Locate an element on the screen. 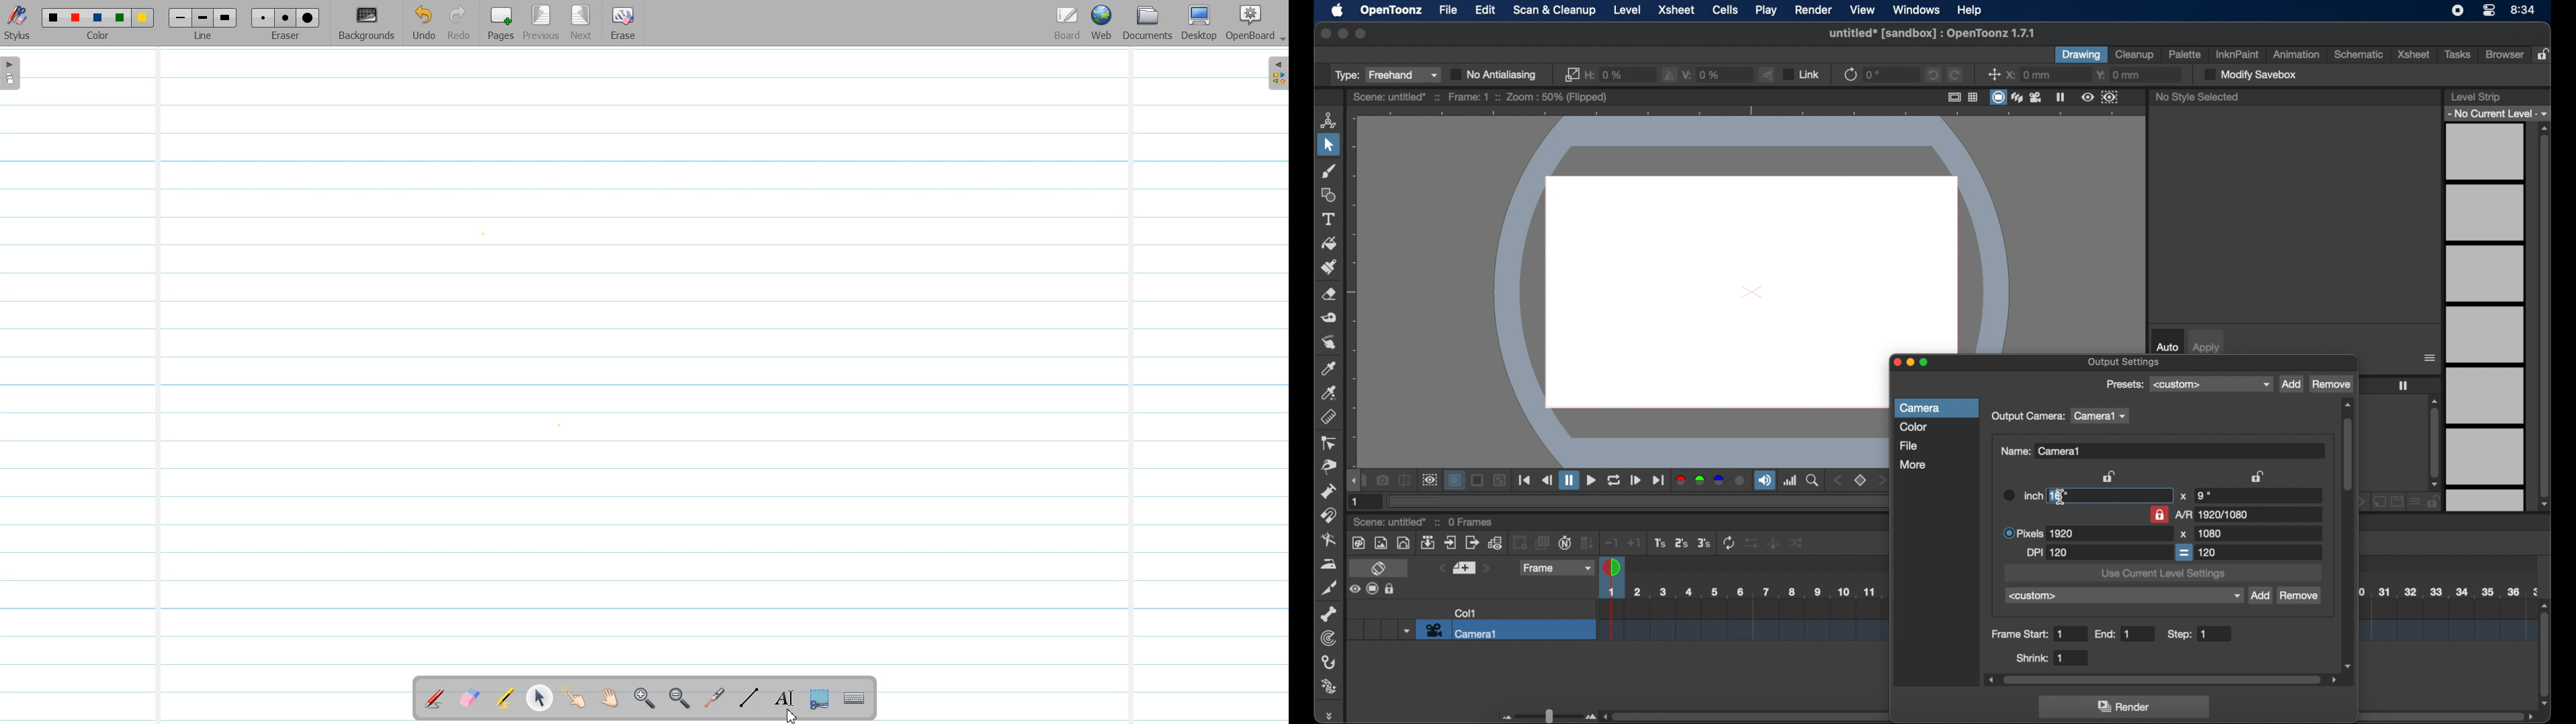 The width and height of the screenshot is (2576, 728). Undo is located at coordinates (423, 24).